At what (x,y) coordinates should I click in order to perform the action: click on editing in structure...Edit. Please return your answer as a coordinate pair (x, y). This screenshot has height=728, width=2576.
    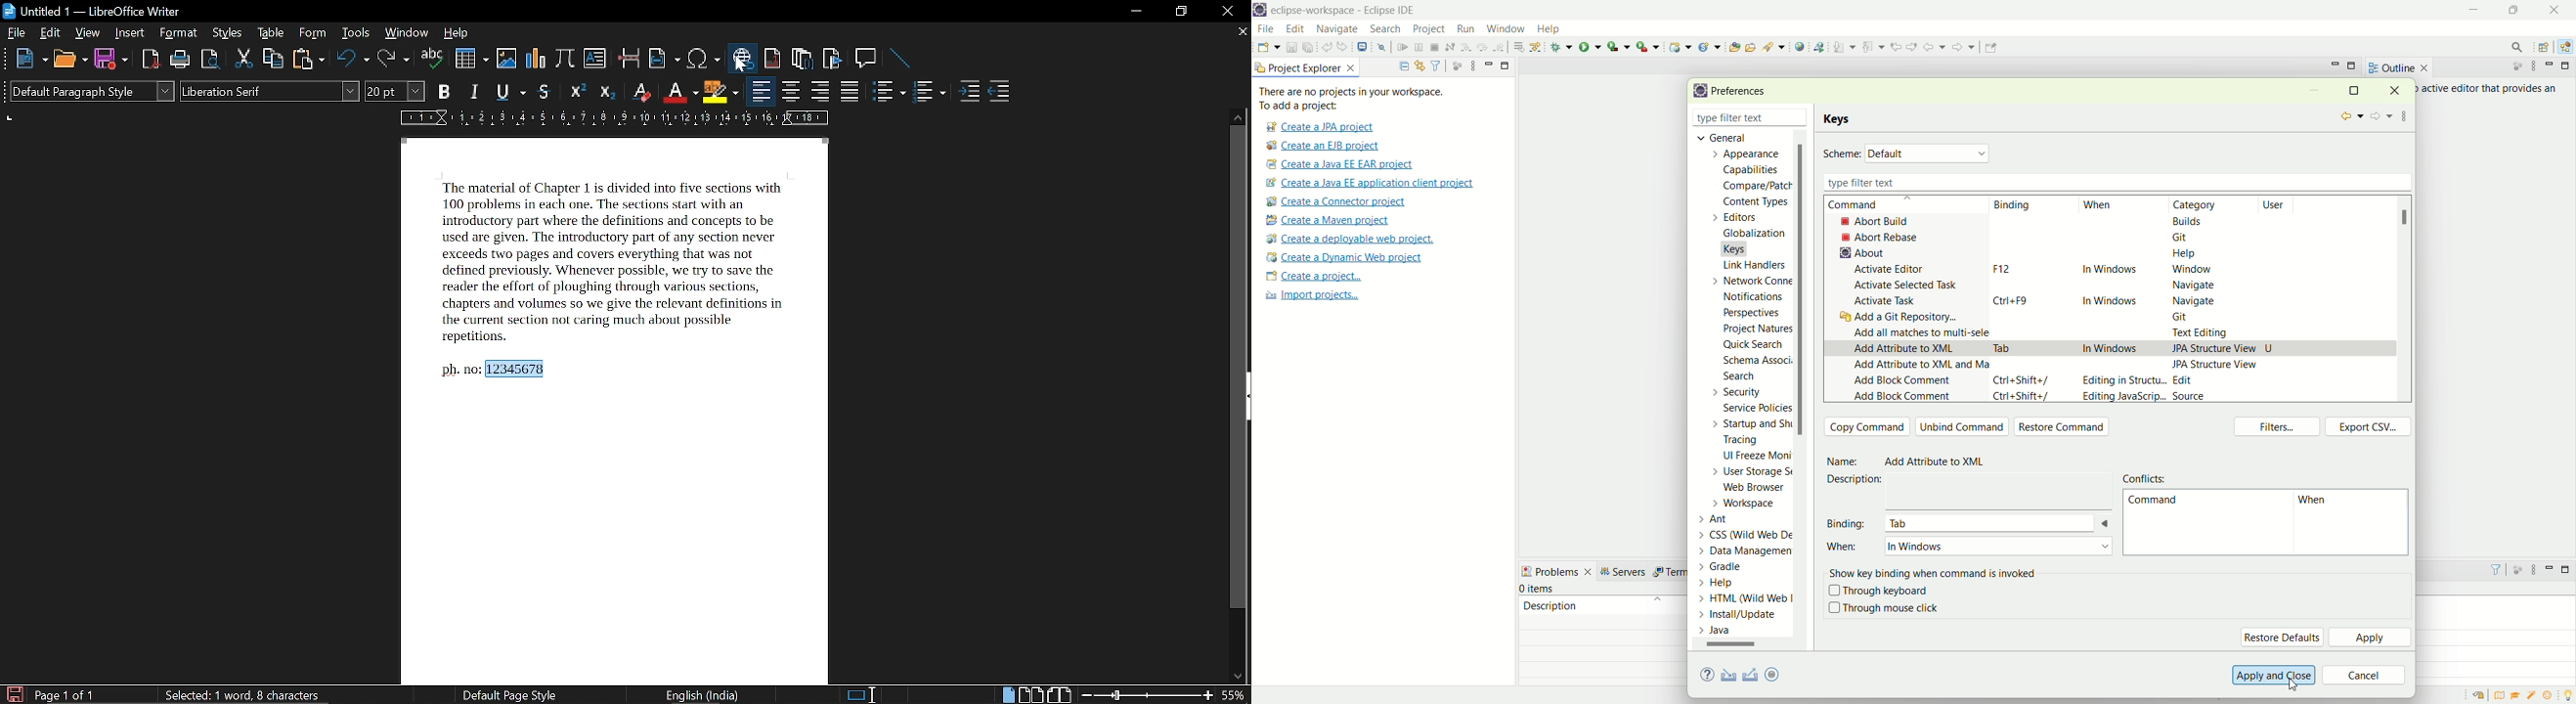
    Looking at the image, I should click on (2139, 382).